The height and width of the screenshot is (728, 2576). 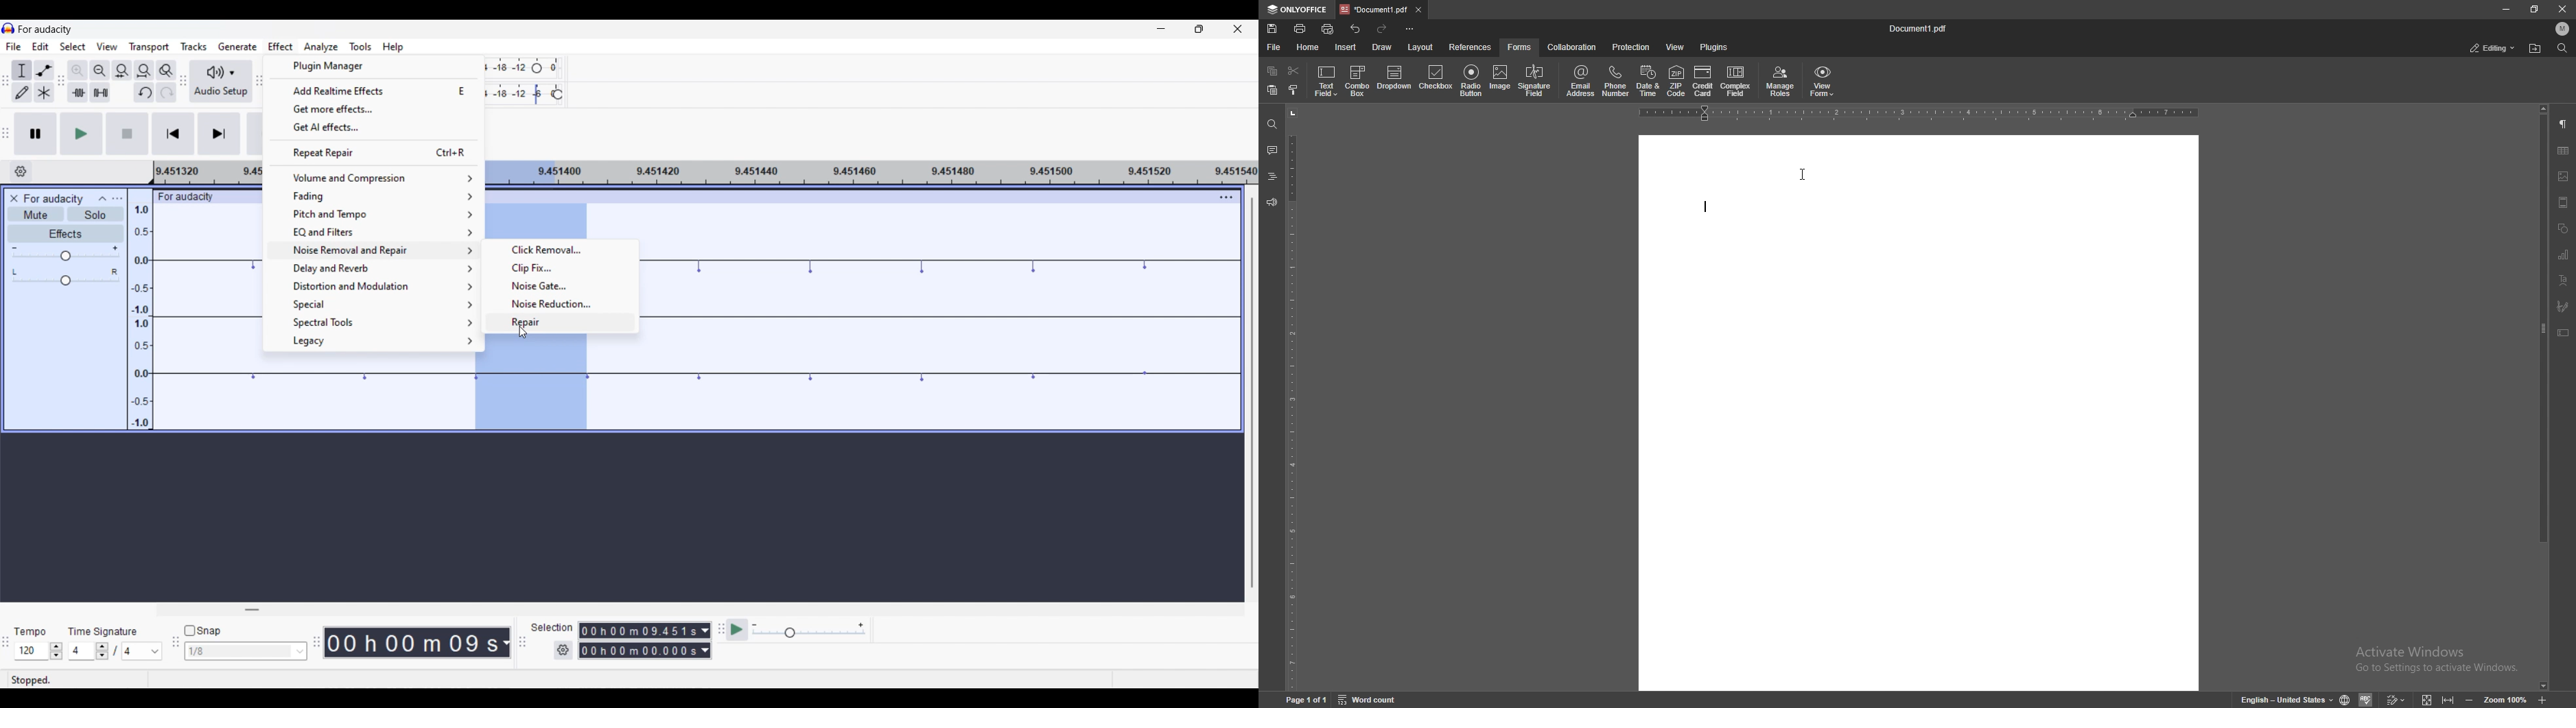 I want to click on Add realtime effects, so click(x=375, y=90).